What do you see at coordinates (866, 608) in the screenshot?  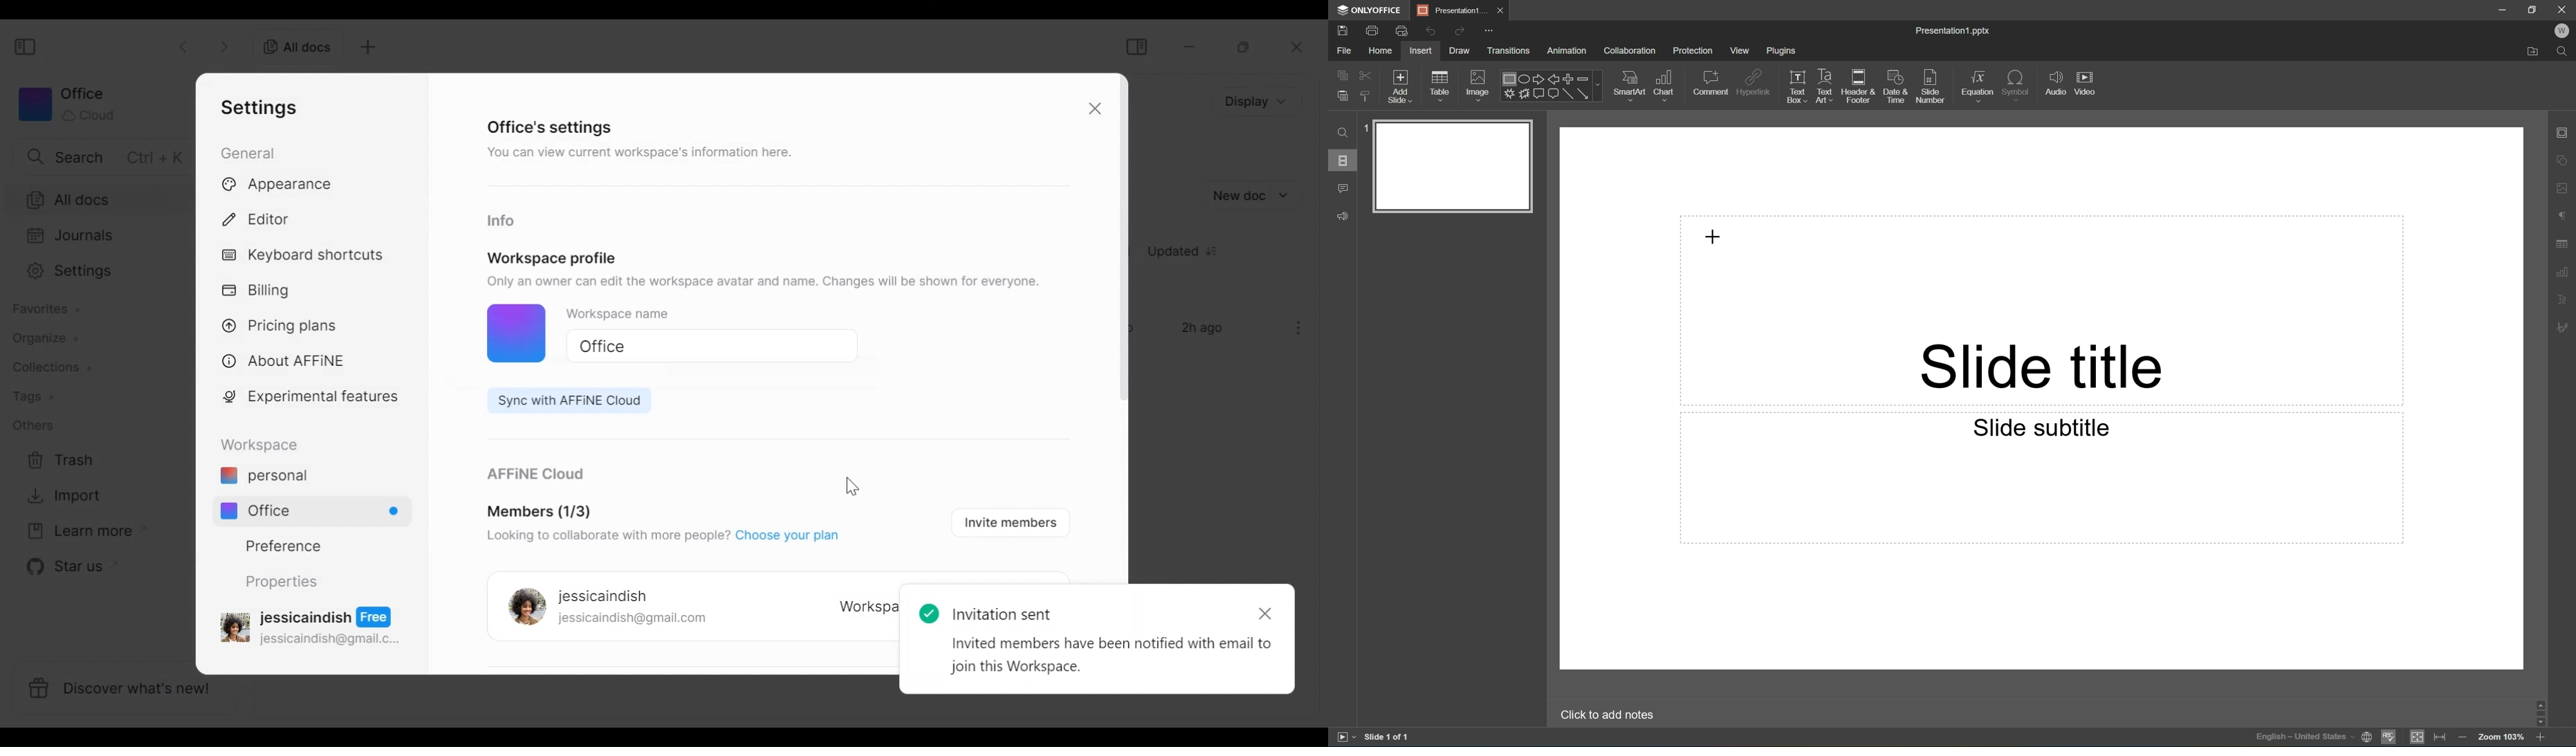 I see `Workspace Owner` at bounding box center [866, 608].